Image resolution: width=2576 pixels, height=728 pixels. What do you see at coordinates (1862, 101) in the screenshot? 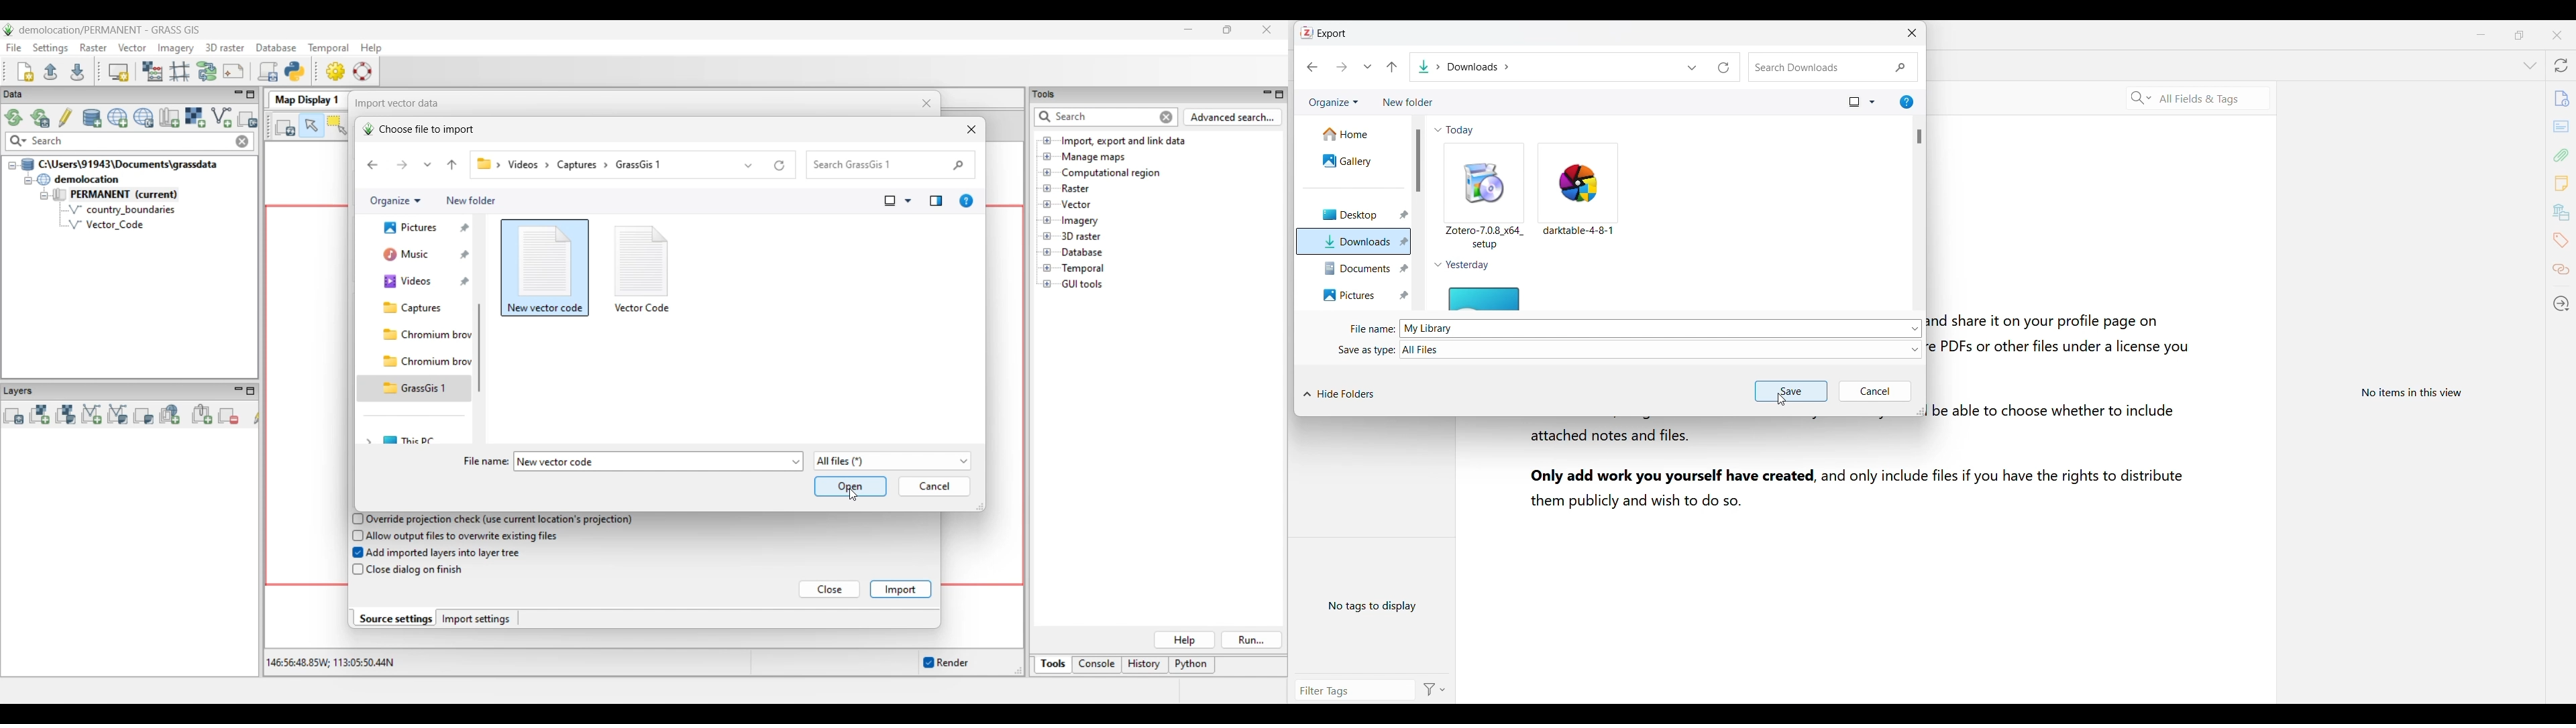
I see `Files` at bounding box center [1862, 101].